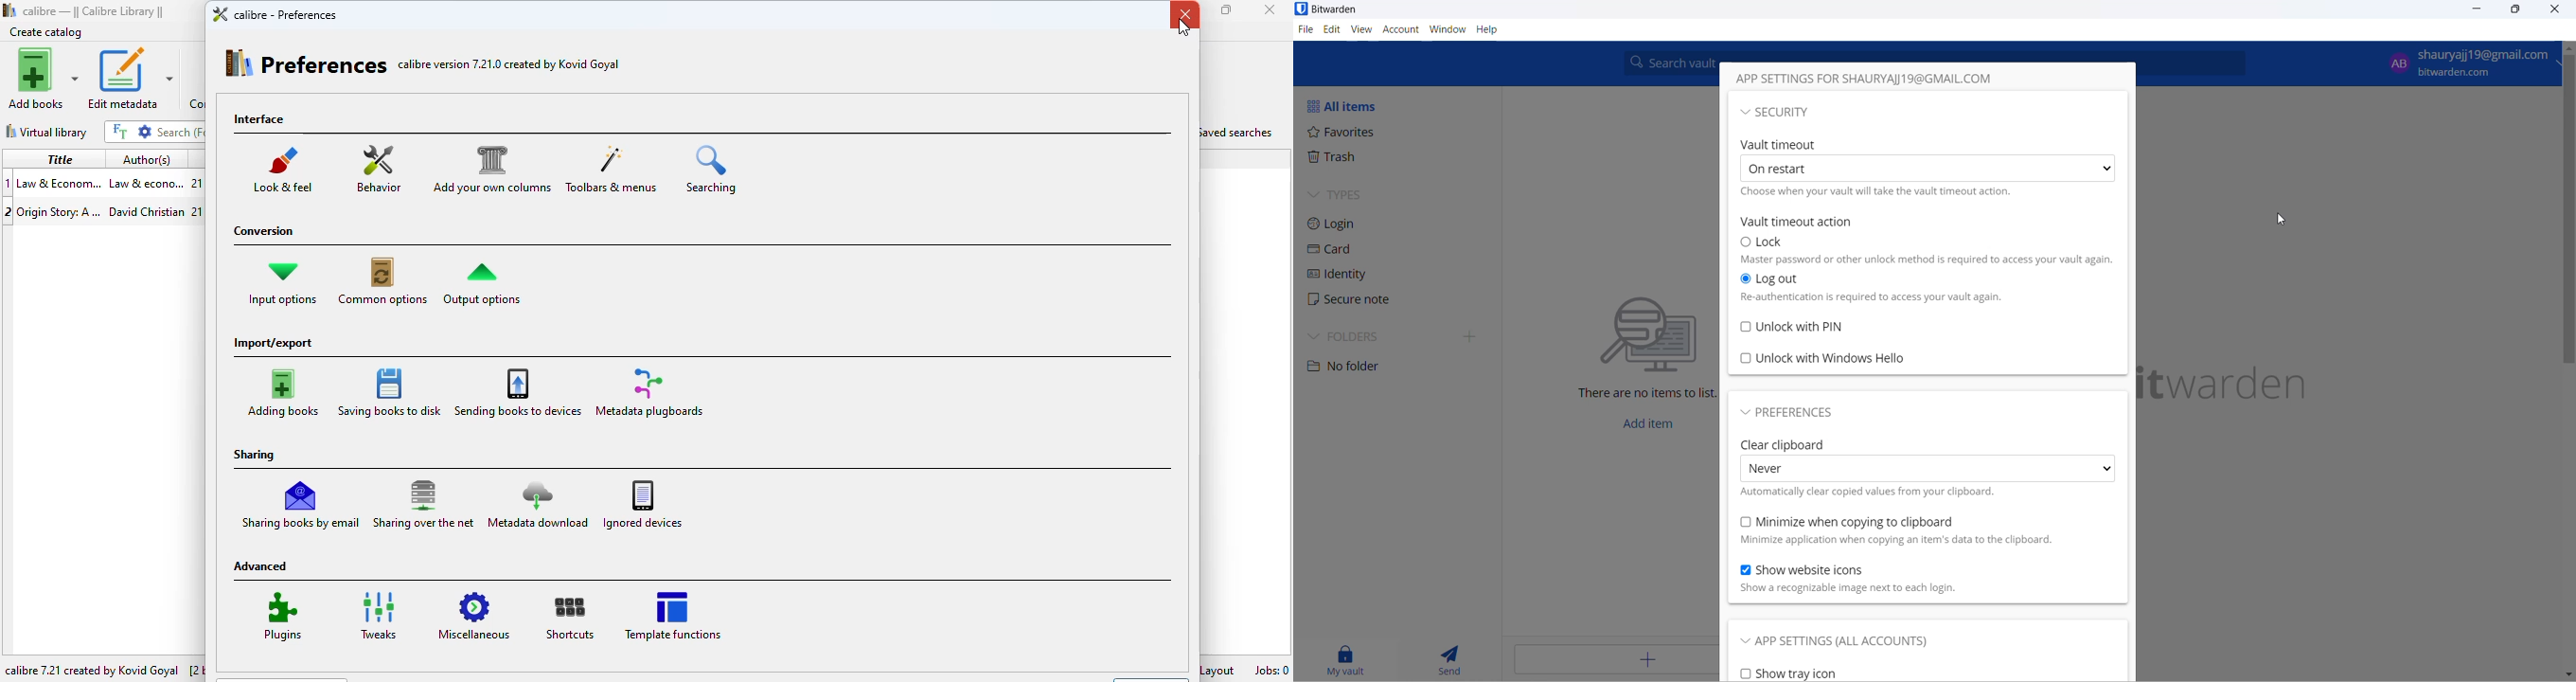 This screenshot has height=700, width=2576. Describe the element at coordinates (1784, 170) in the screenshot. I see `On restart` at that location.